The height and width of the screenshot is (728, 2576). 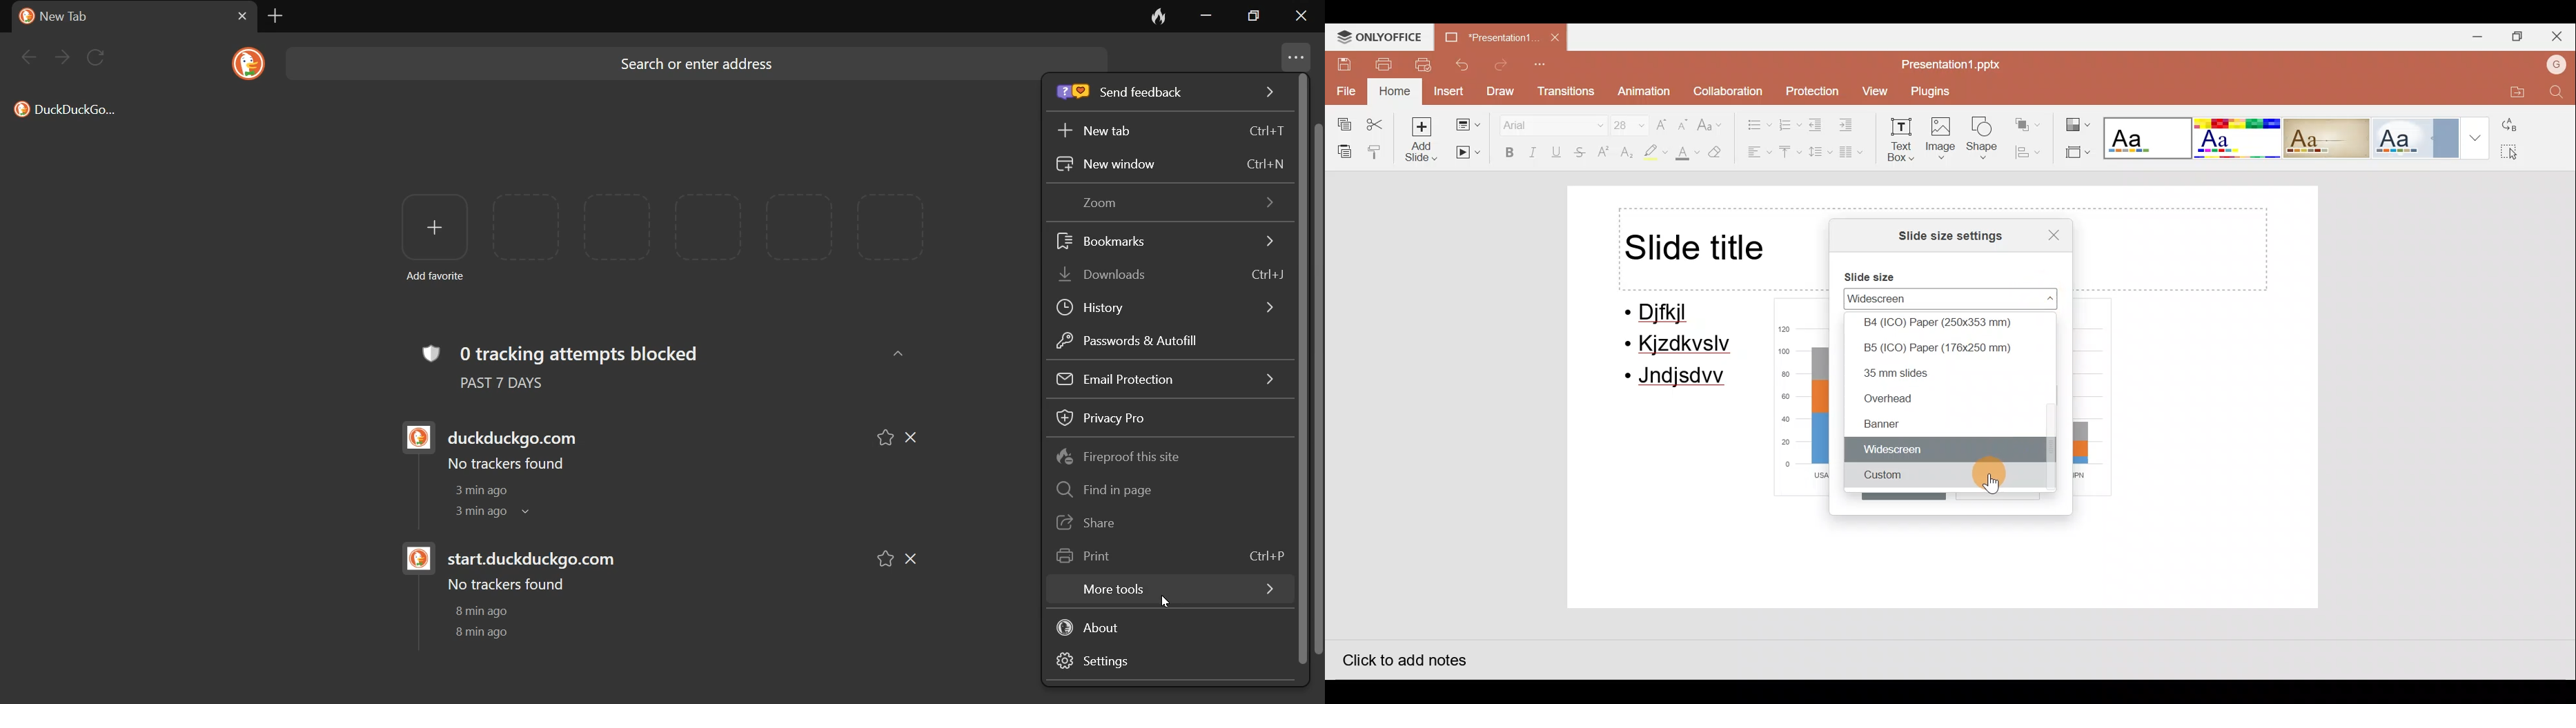 I want to click on Change slide layout, so click(x=1467, y=122).